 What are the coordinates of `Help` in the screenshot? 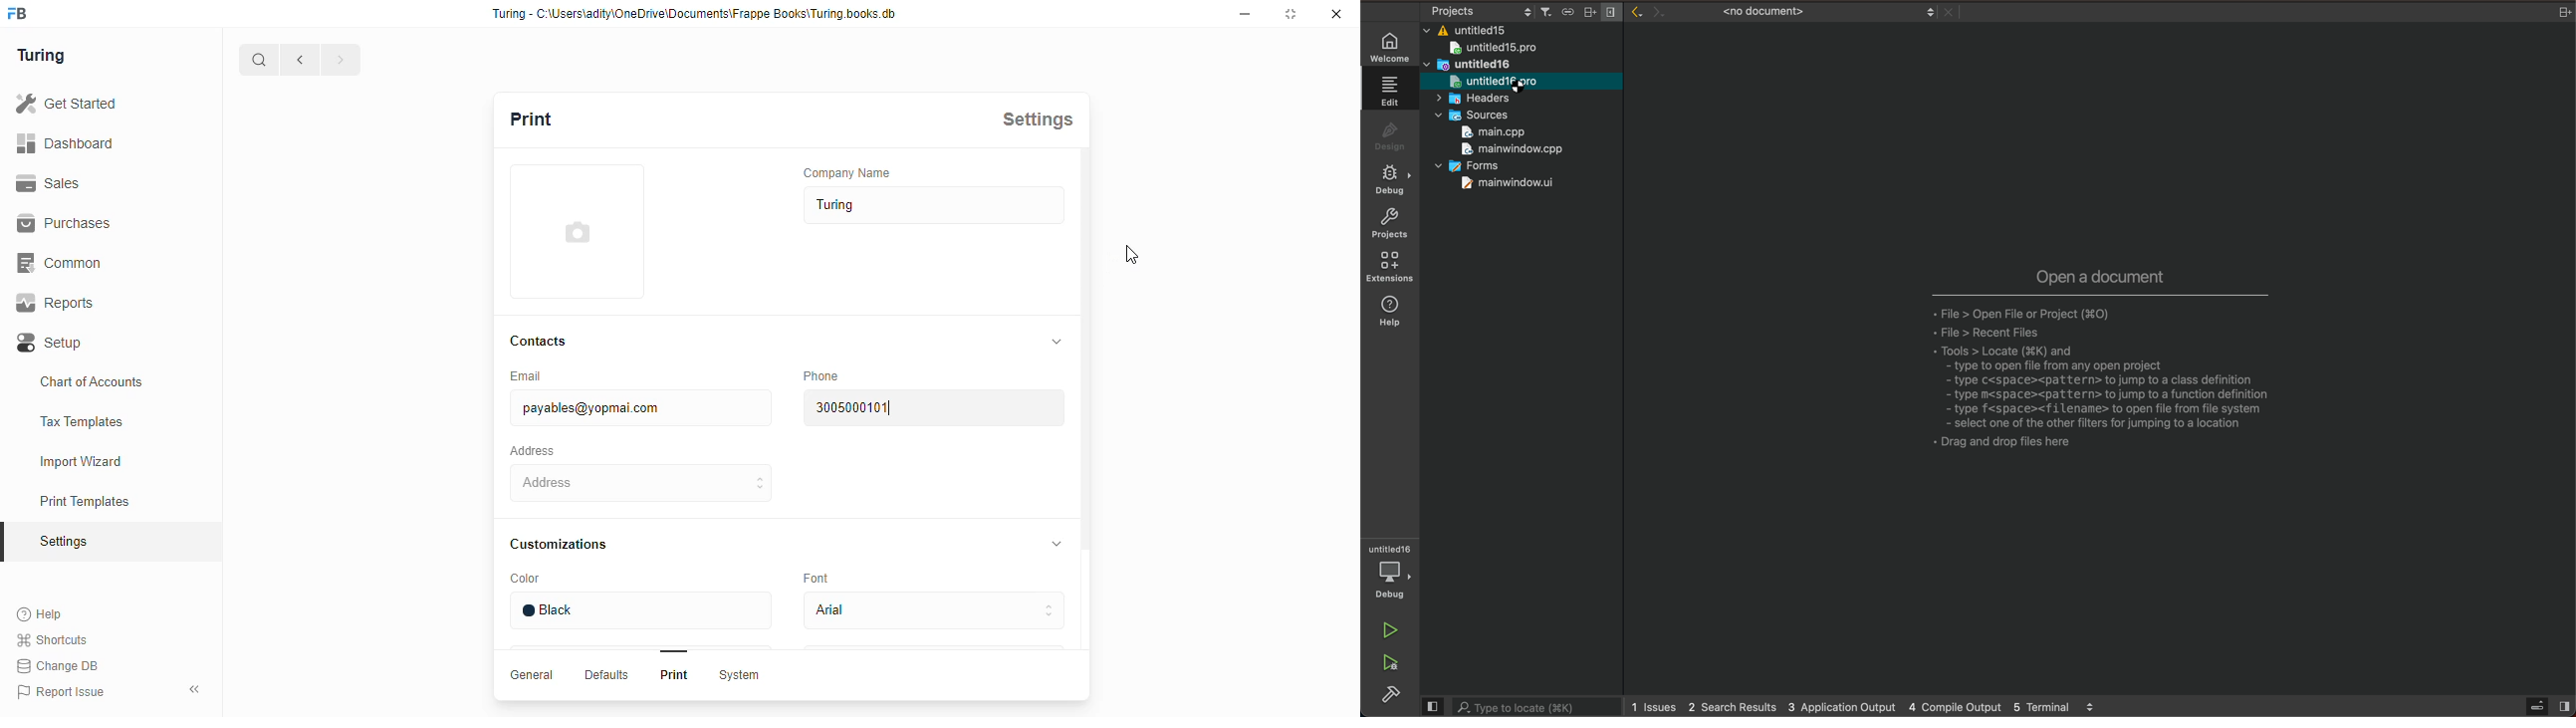 It's located at (43, 613).